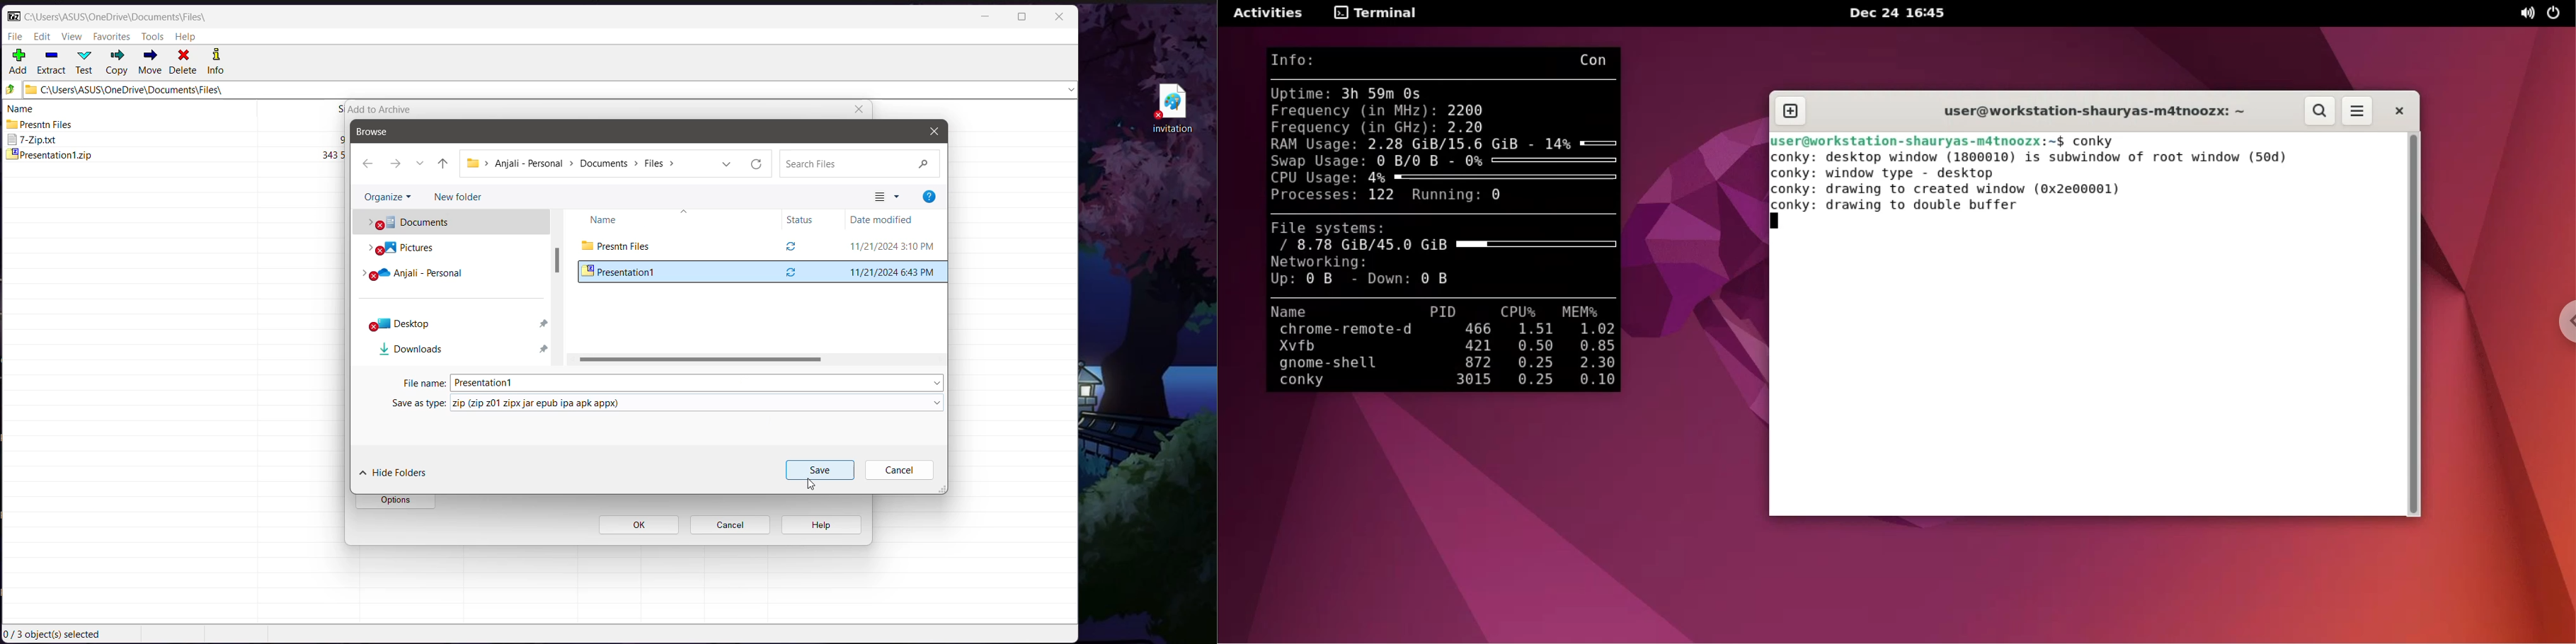 Image resolution: width=2576 pixels, height=644 pixels. Describe the element at coordinates (821, 470) in the screenshot. I see `Save` at that location.